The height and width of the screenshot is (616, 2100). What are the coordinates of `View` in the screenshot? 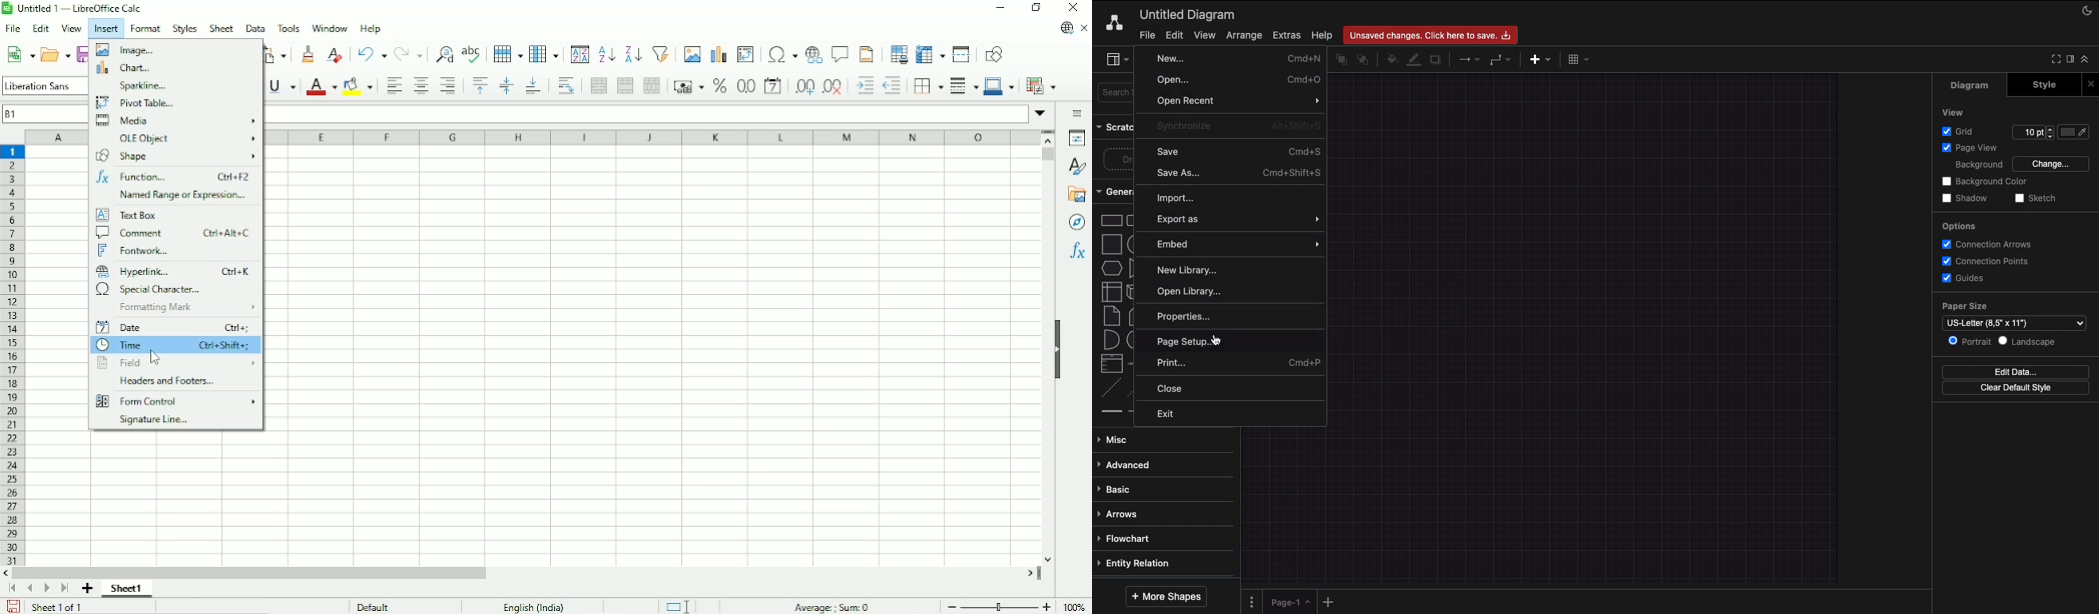 It's located at (1955, 111).